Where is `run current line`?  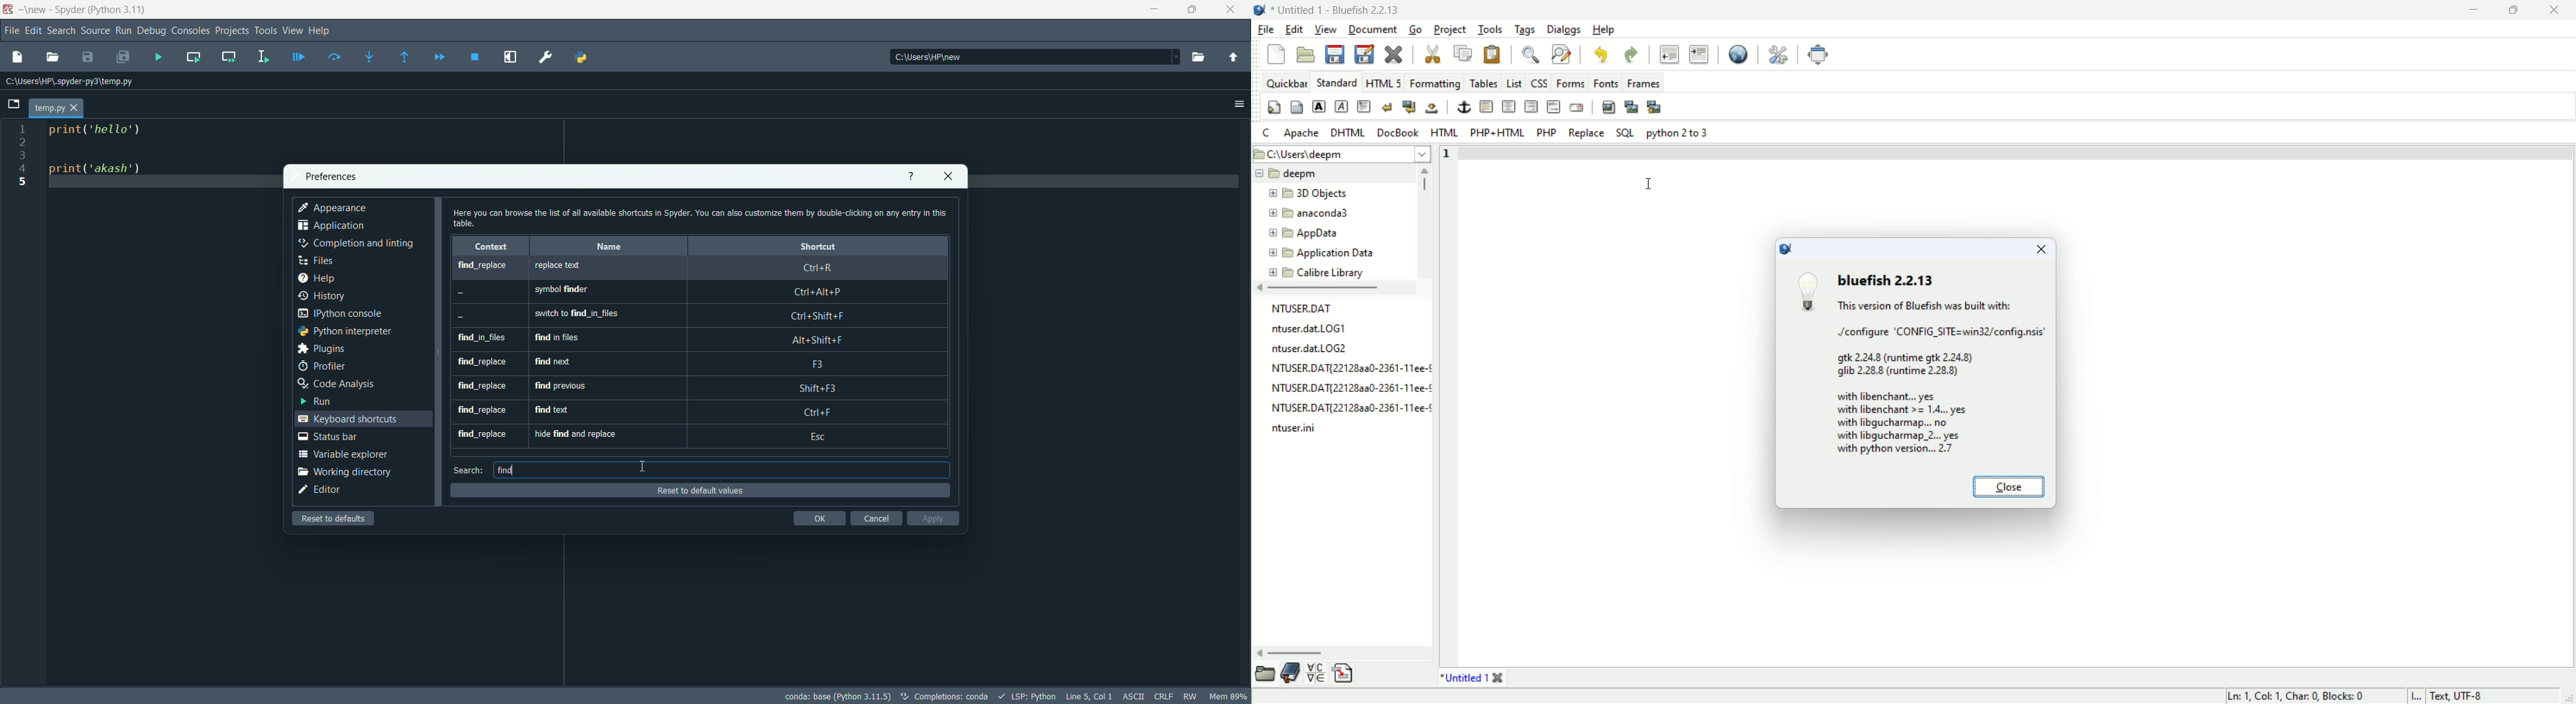 run current line is located at coordinates (336, 56).